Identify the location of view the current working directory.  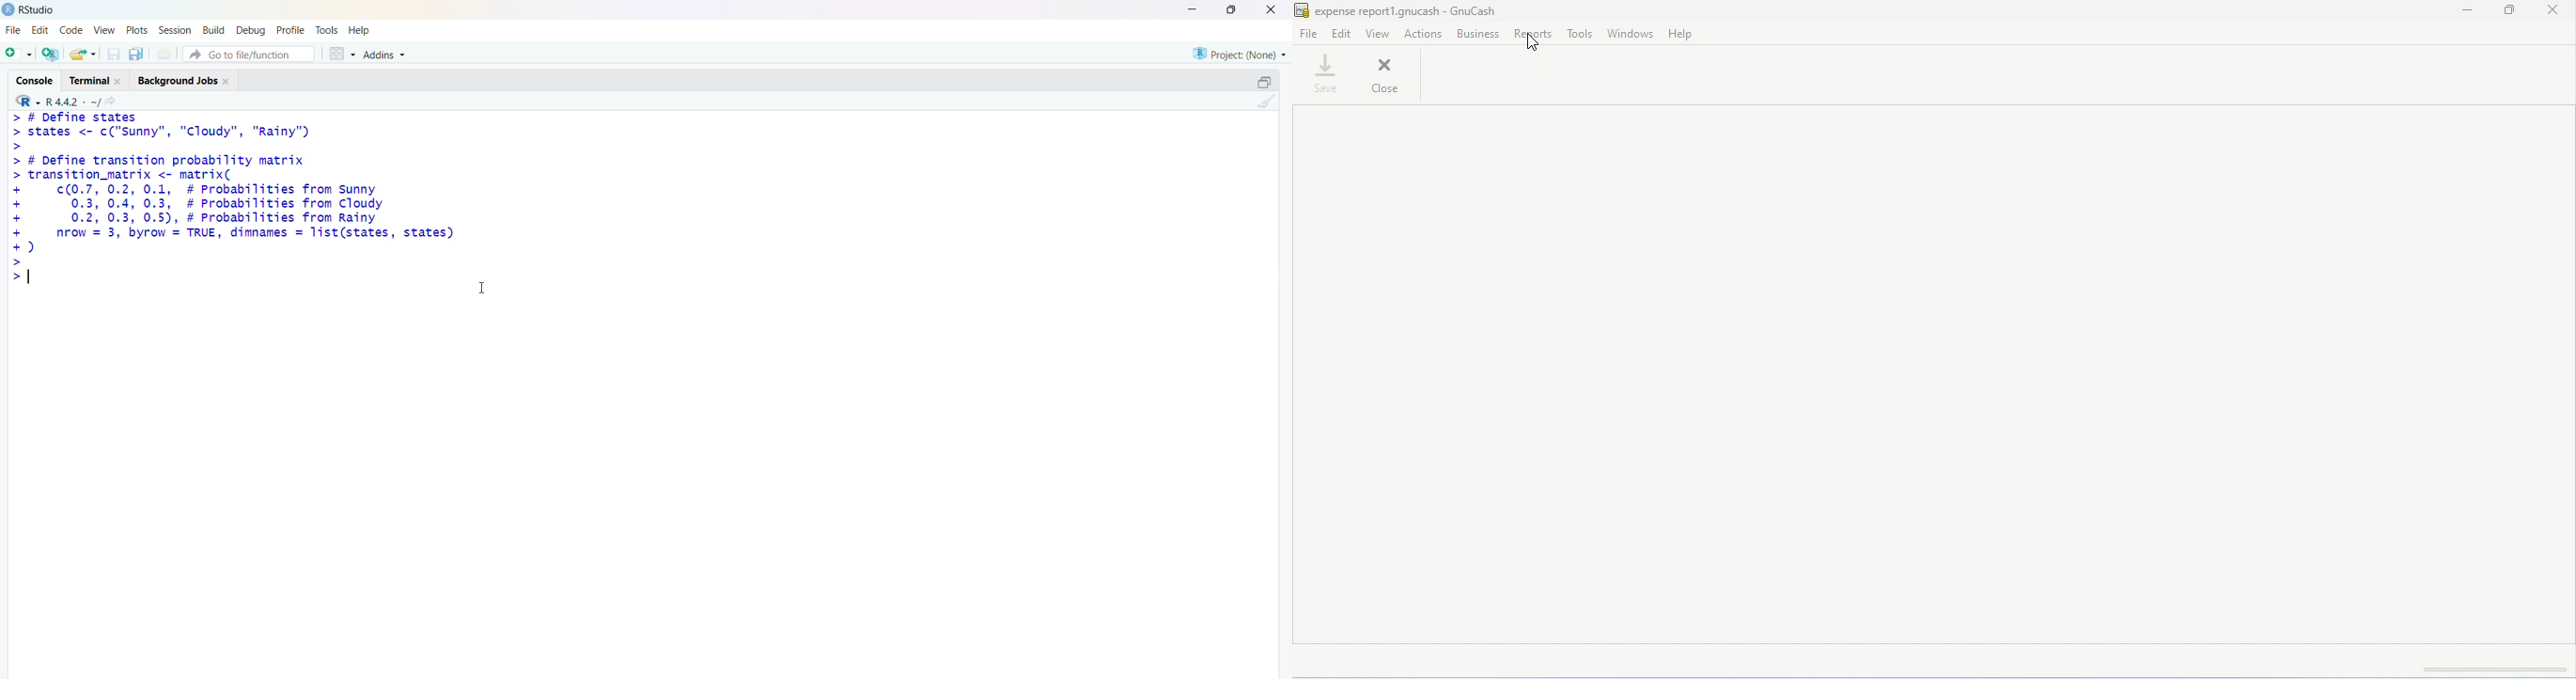
(114, 101).